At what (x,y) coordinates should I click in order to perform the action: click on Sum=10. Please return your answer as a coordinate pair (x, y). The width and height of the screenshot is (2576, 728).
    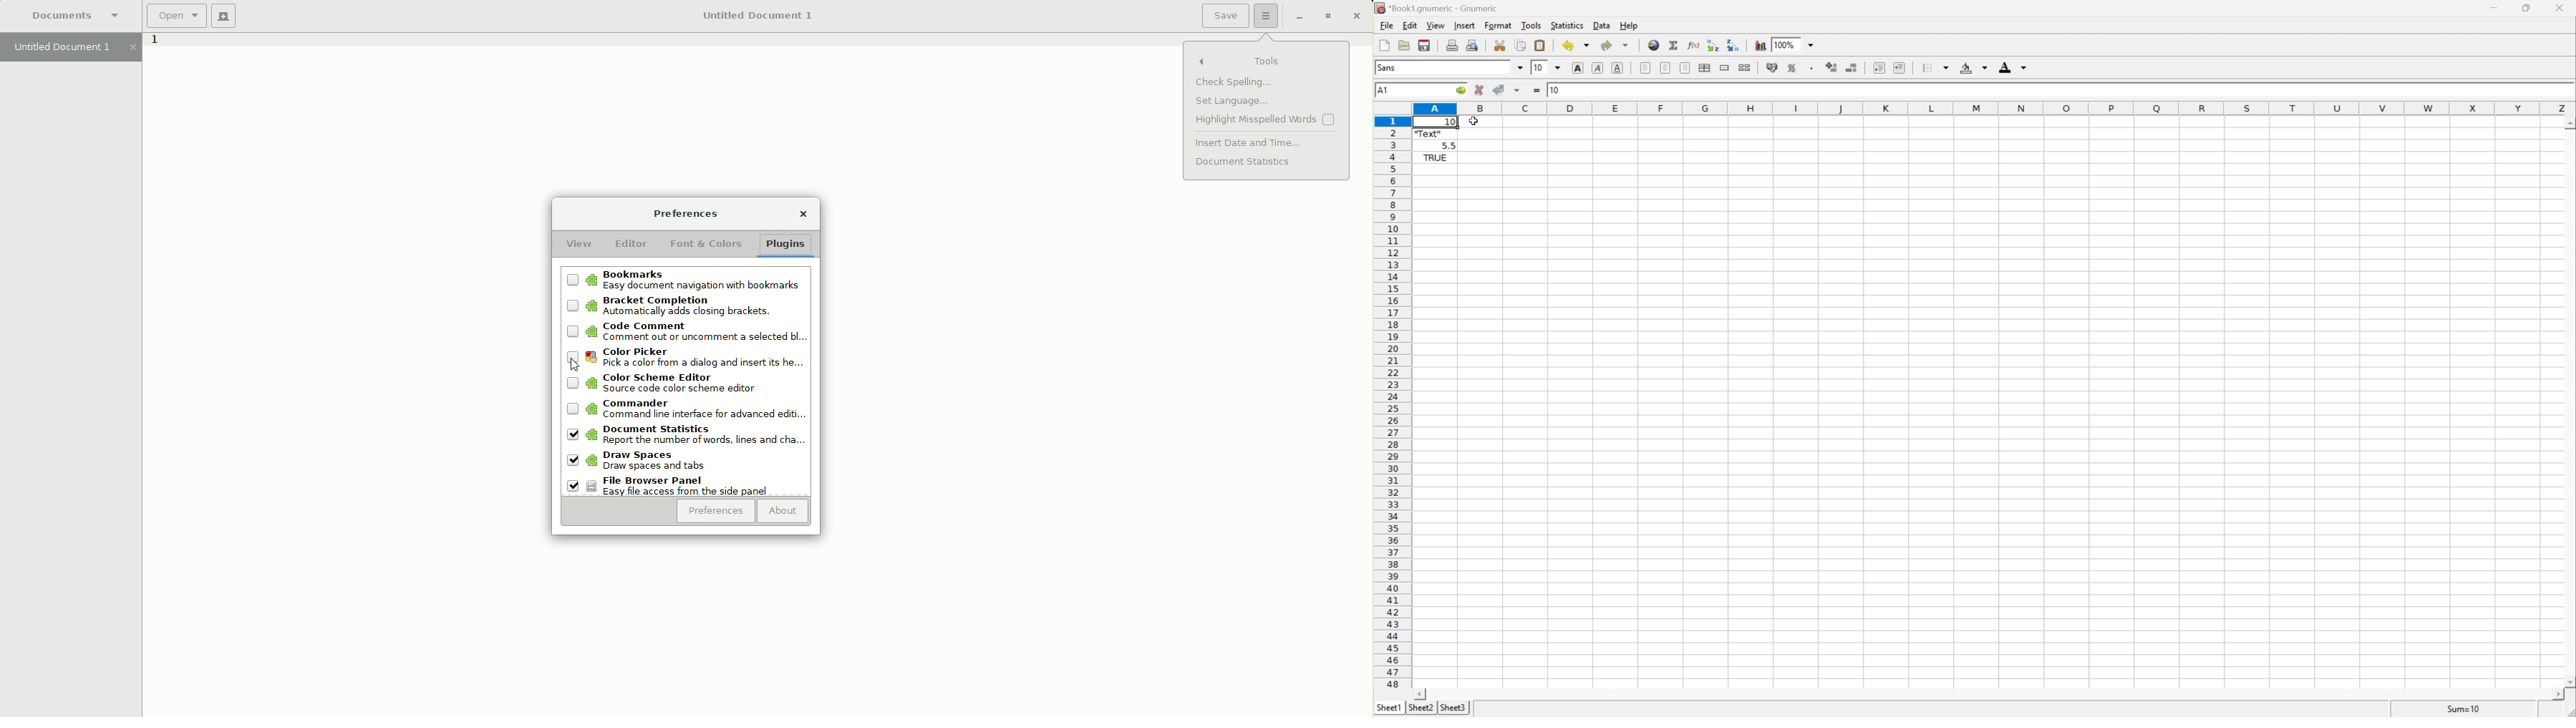
    Looking at the image, I should click on (2462, 707).